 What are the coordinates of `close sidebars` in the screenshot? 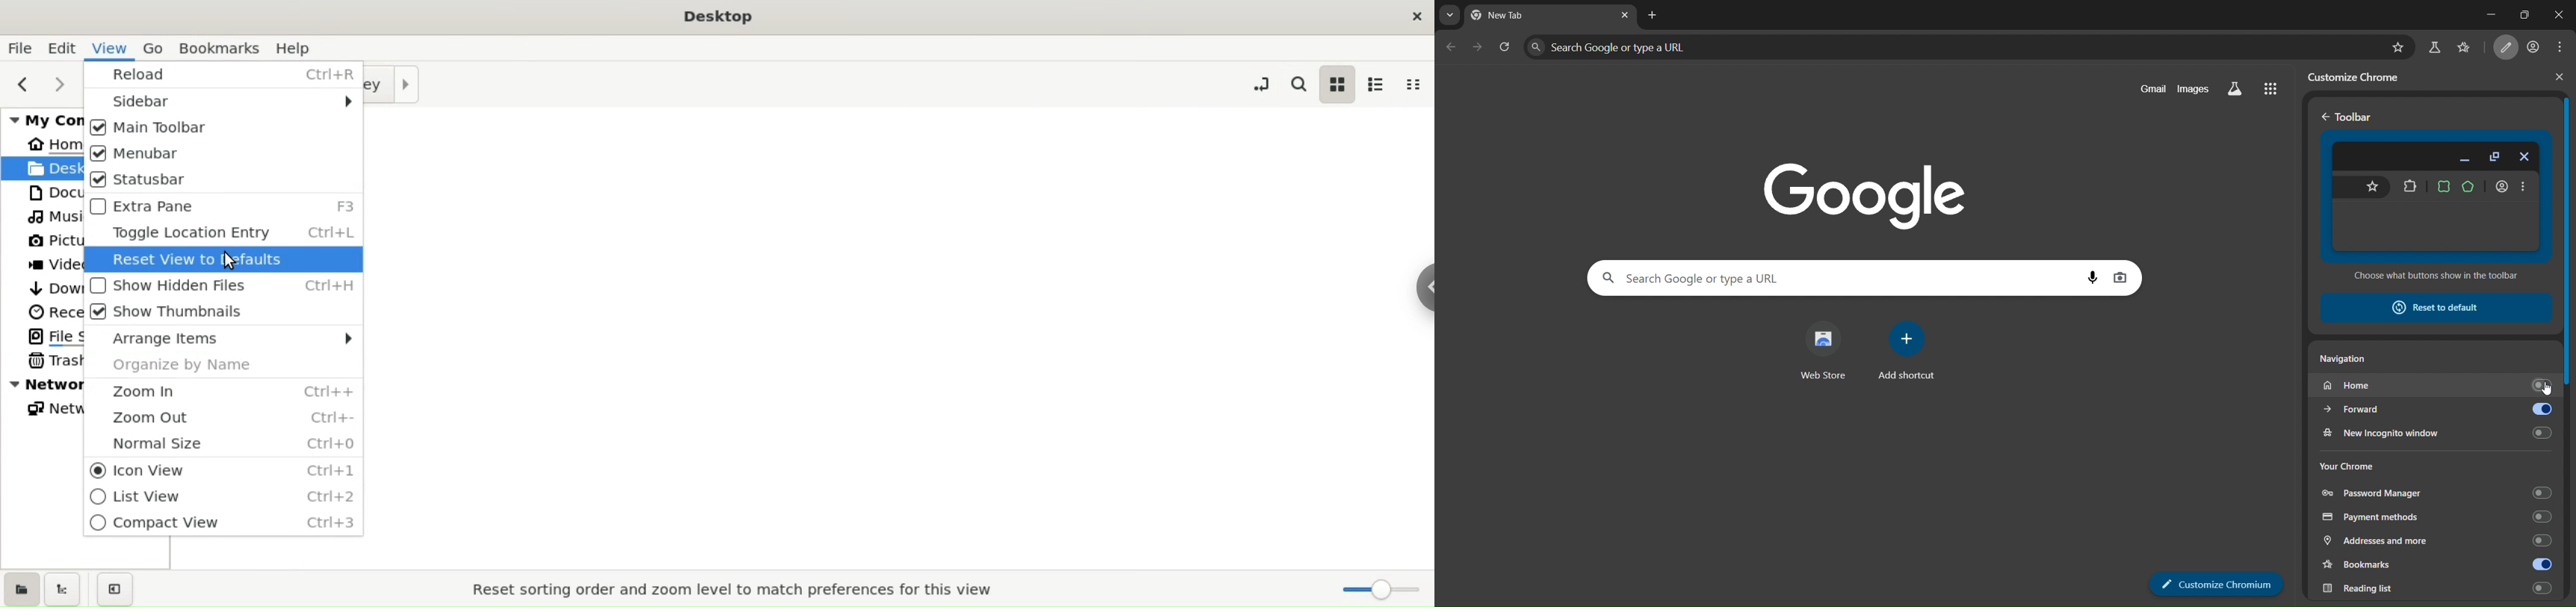 It's located at (120, 589).